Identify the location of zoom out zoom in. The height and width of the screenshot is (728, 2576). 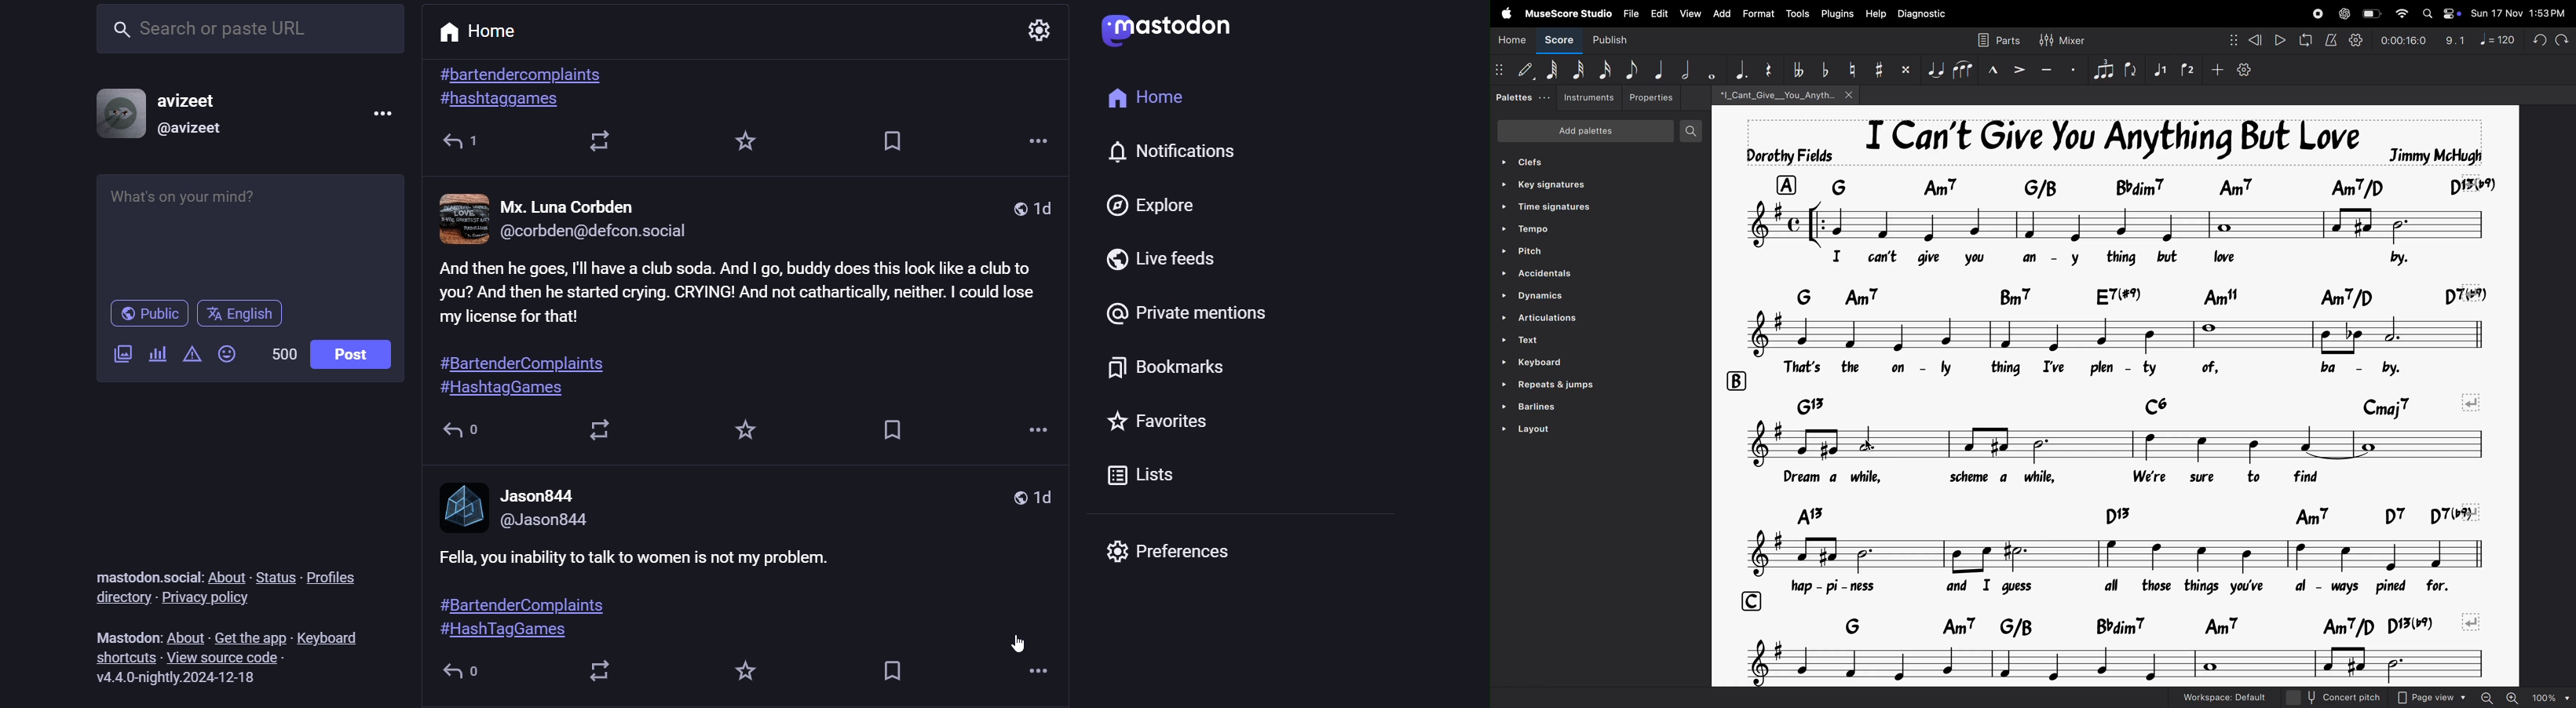
(2519, 698).